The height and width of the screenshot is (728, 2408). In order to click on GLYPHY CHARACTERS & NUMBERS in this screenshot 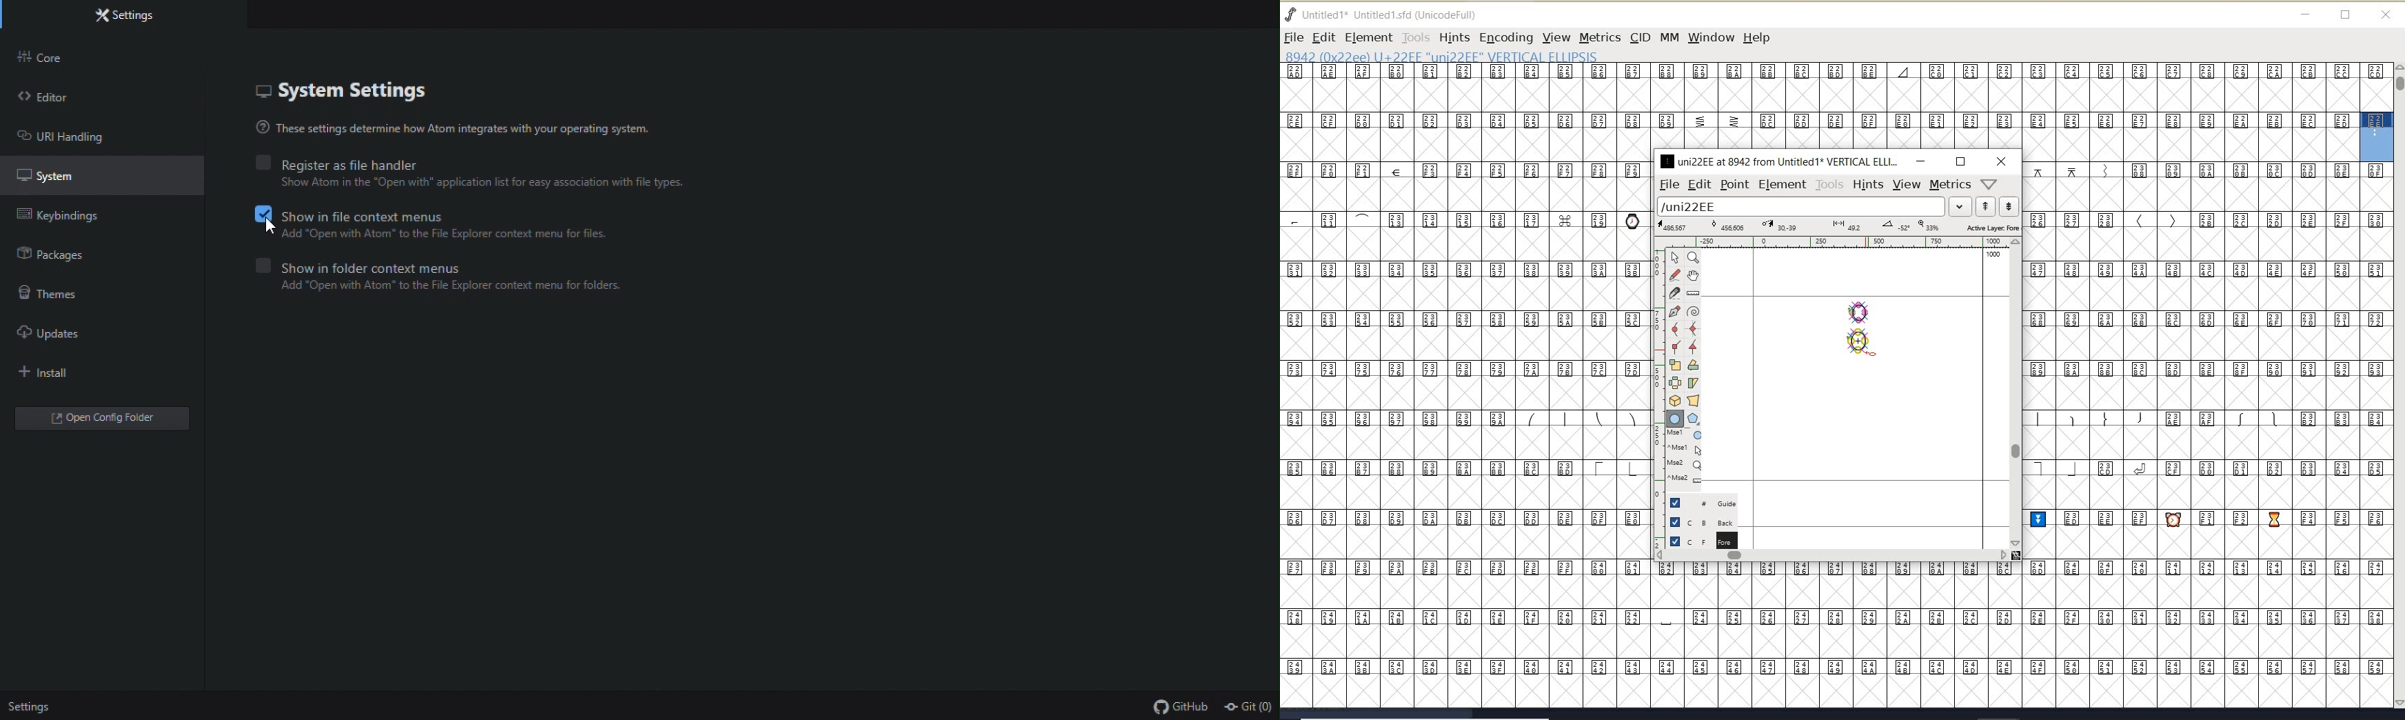, I will do `click(1819, 106)`.